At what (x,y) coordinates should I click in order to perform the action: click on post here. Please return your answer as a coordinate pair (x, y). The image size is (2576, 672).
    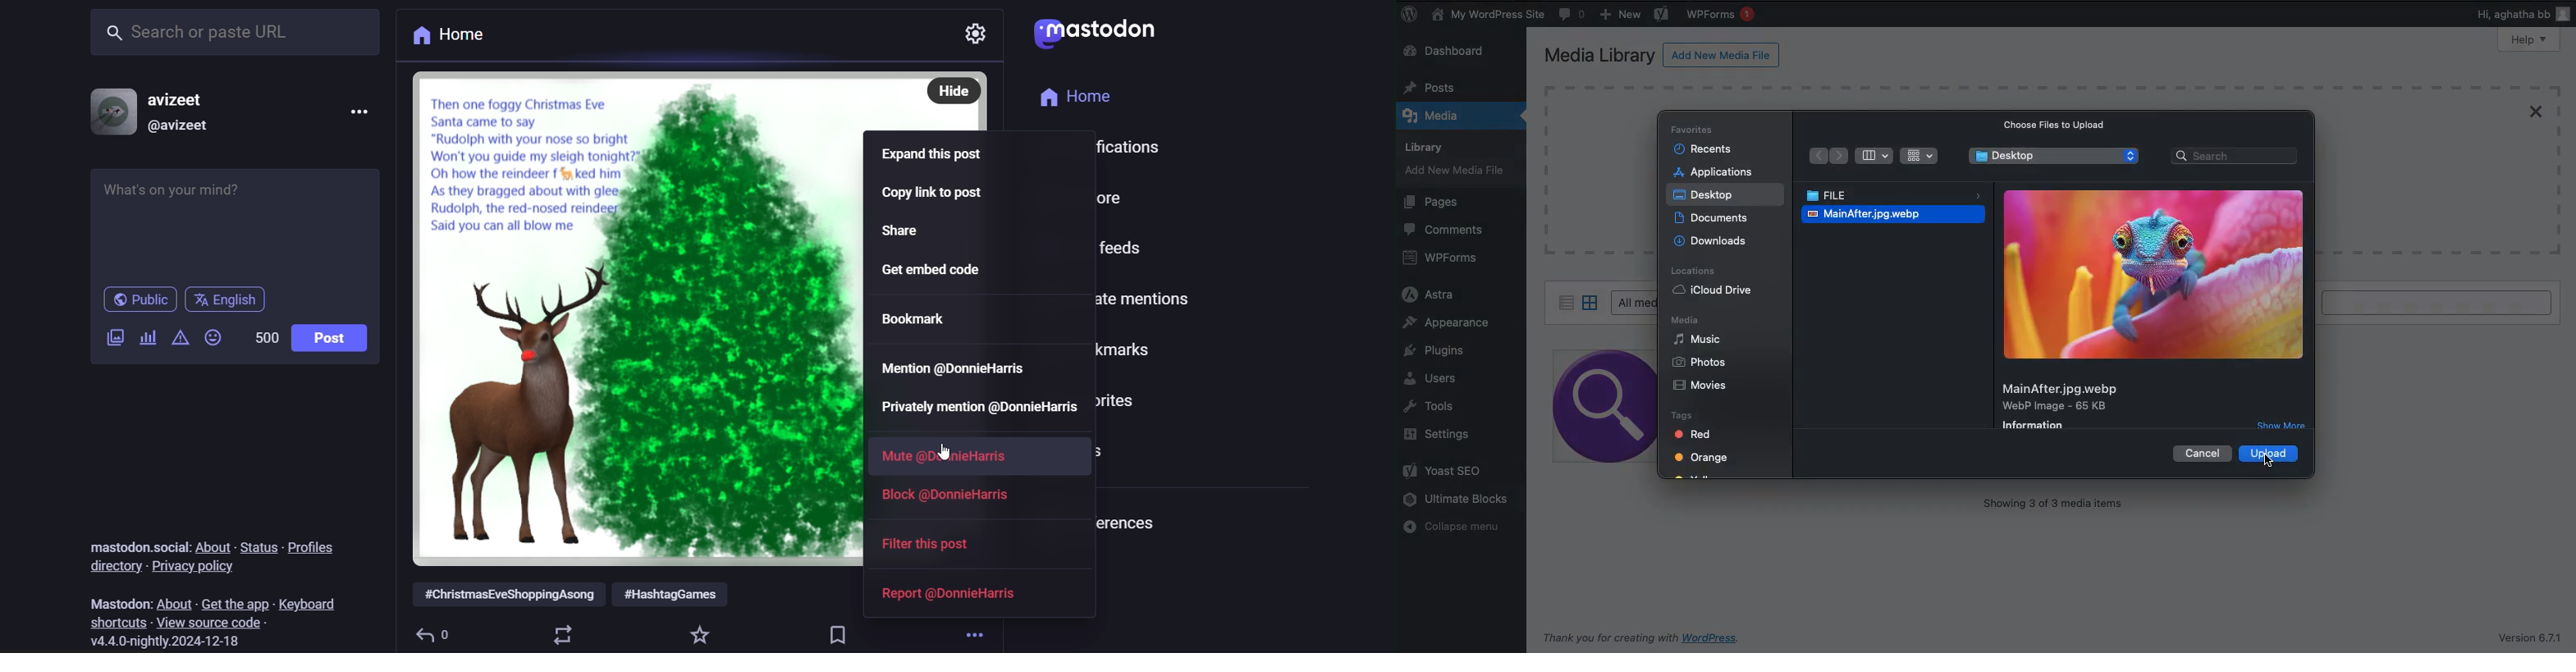
    Looking at the image, I should click on (234, 220).